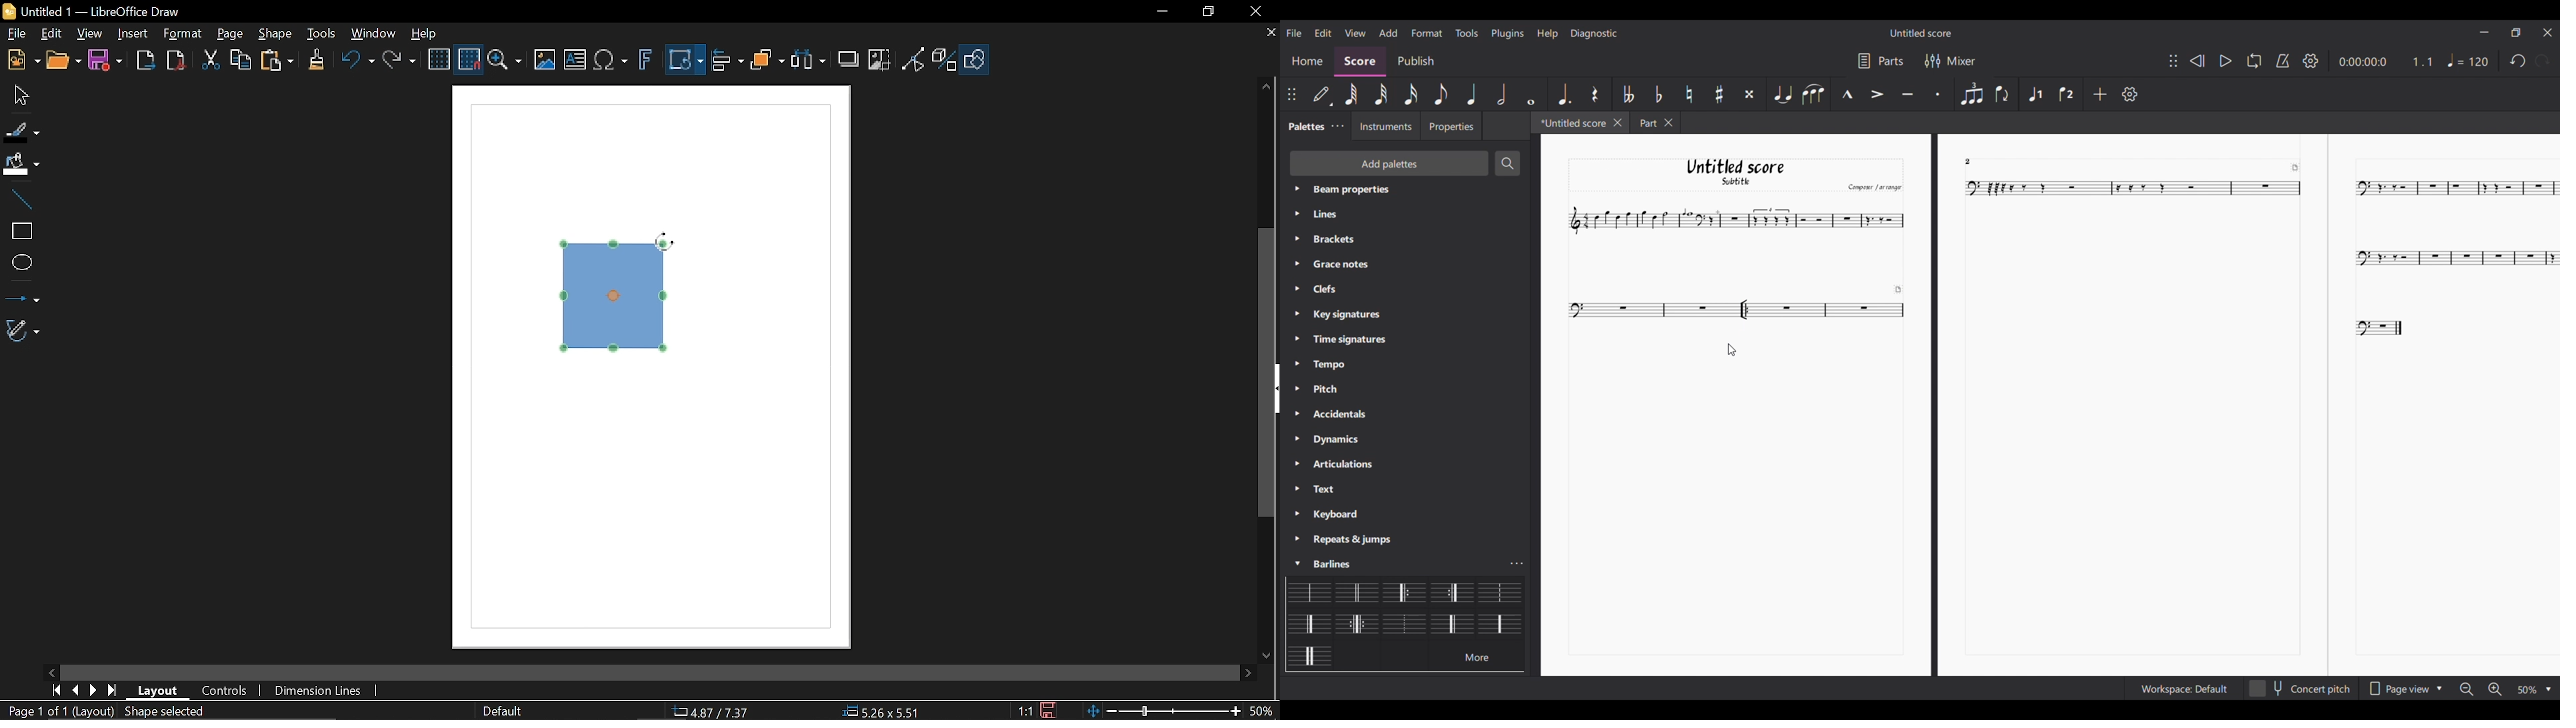 This screenshot has width=2576, height=728. I want to click on Align, so click(727, 60).